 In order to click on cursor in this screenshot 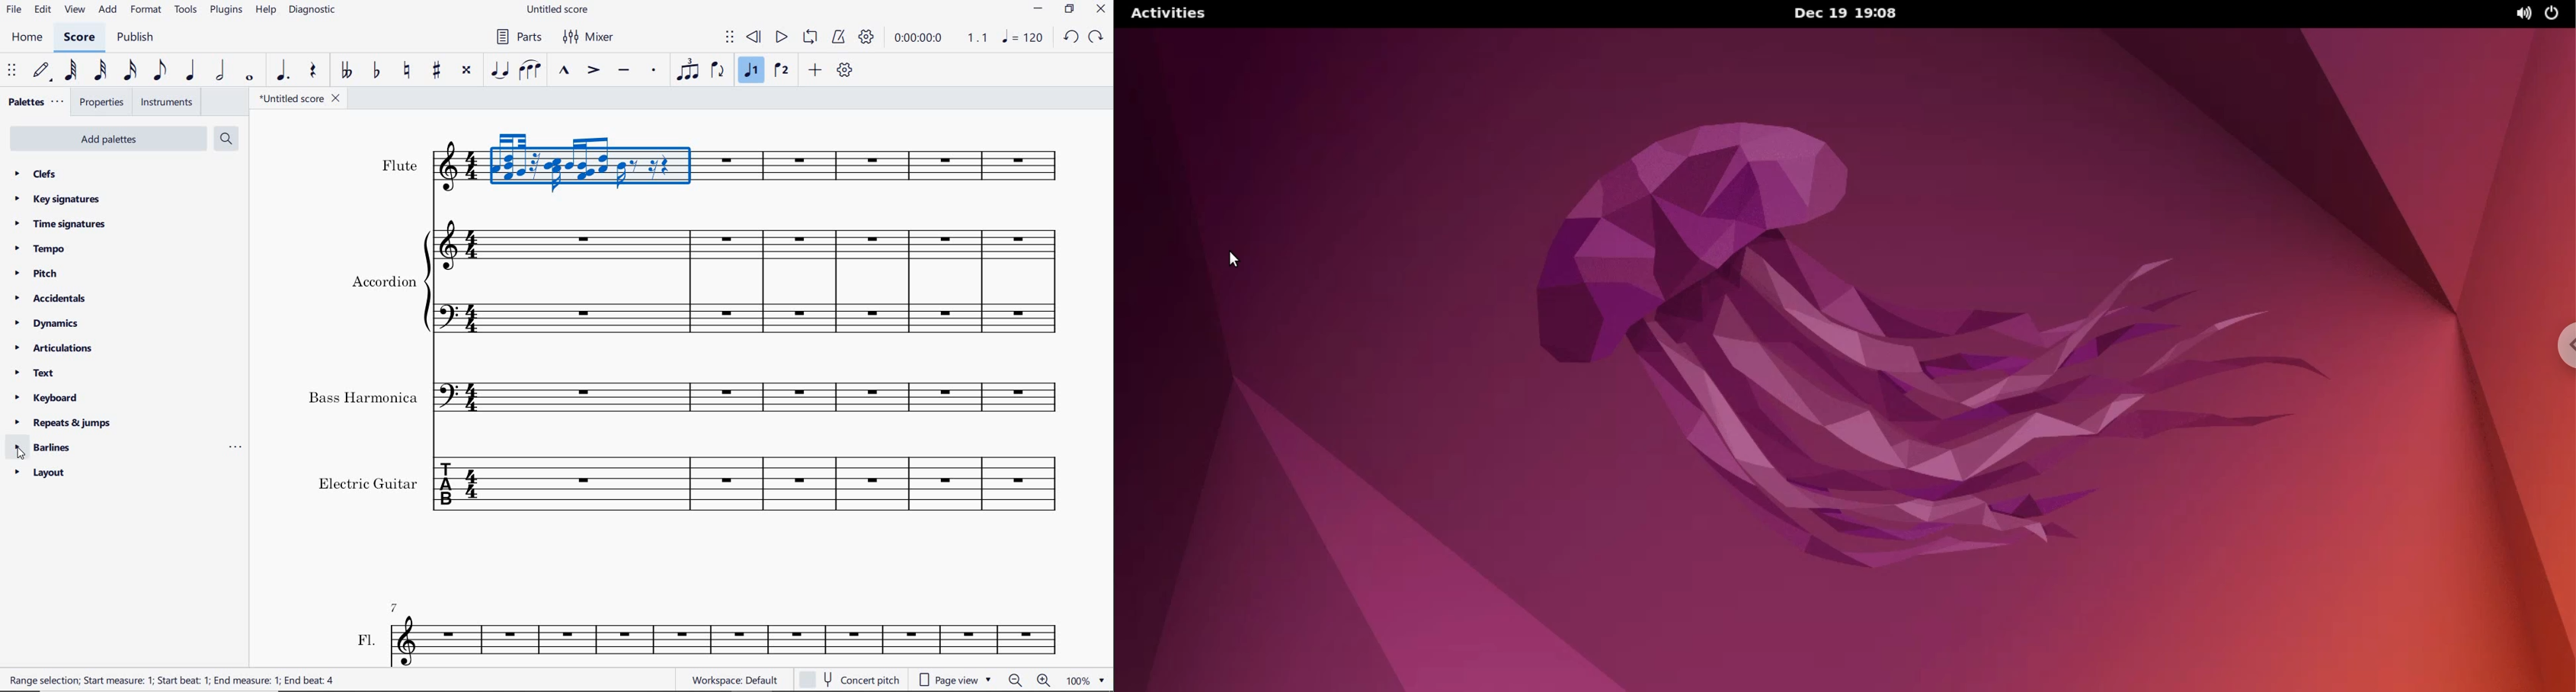, I will do `click(21, 453)`.